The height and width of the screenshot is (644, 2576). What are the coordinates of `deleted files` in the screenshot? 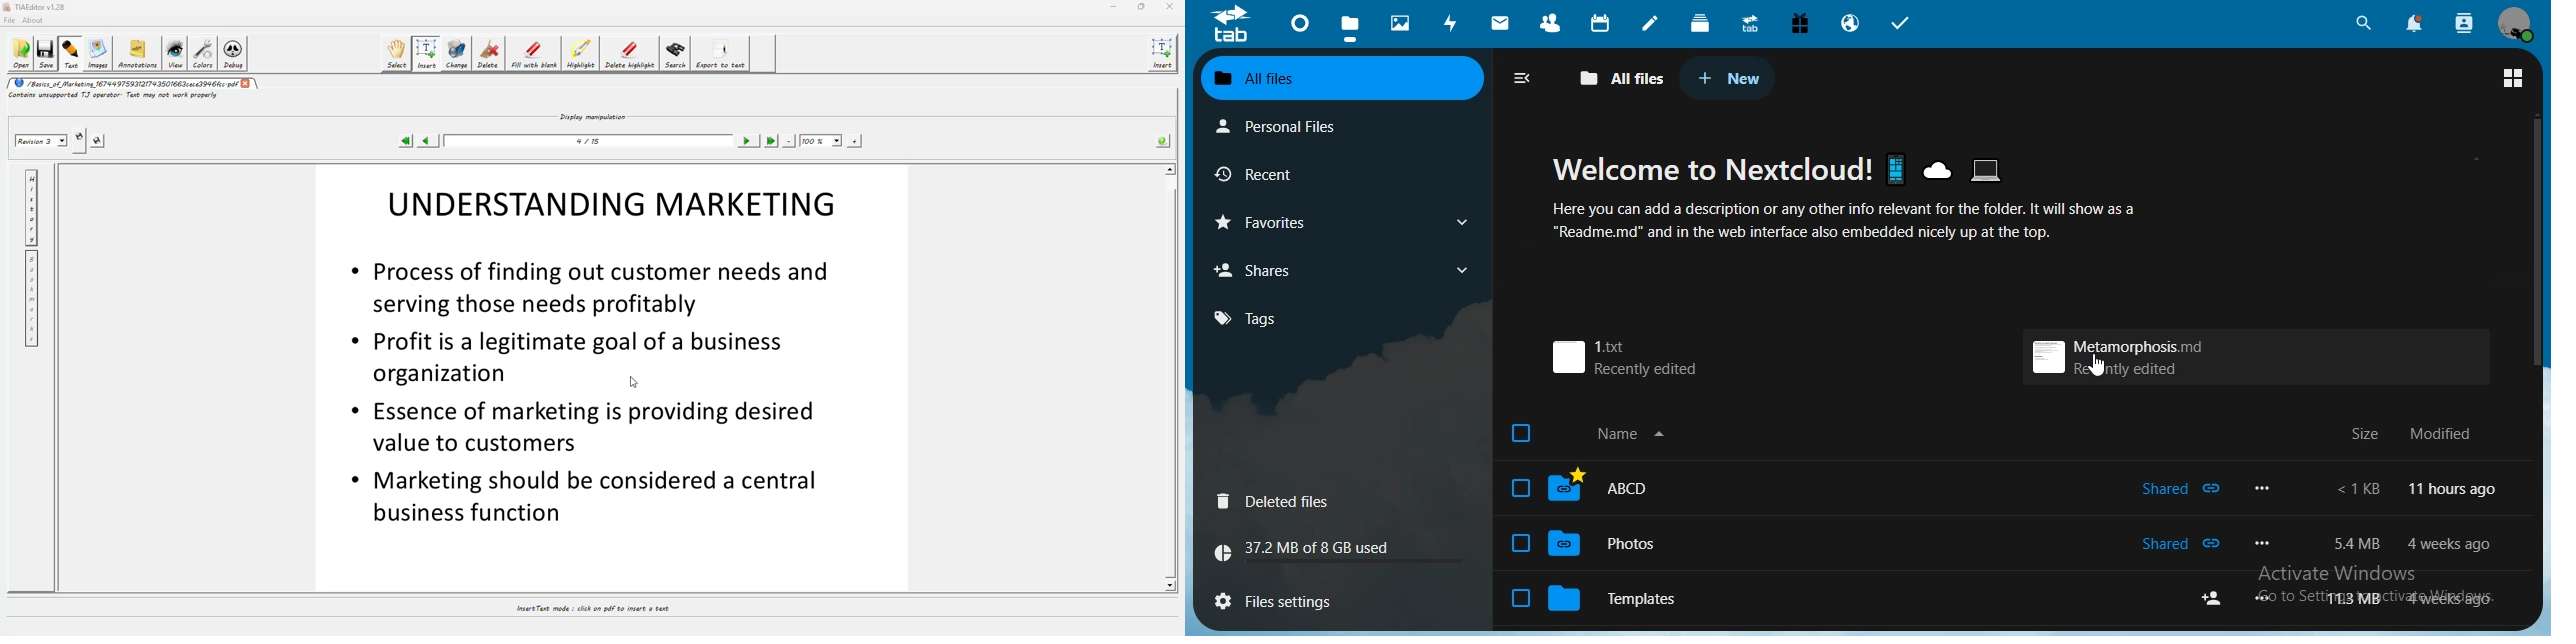 It's located at (1280, 501).